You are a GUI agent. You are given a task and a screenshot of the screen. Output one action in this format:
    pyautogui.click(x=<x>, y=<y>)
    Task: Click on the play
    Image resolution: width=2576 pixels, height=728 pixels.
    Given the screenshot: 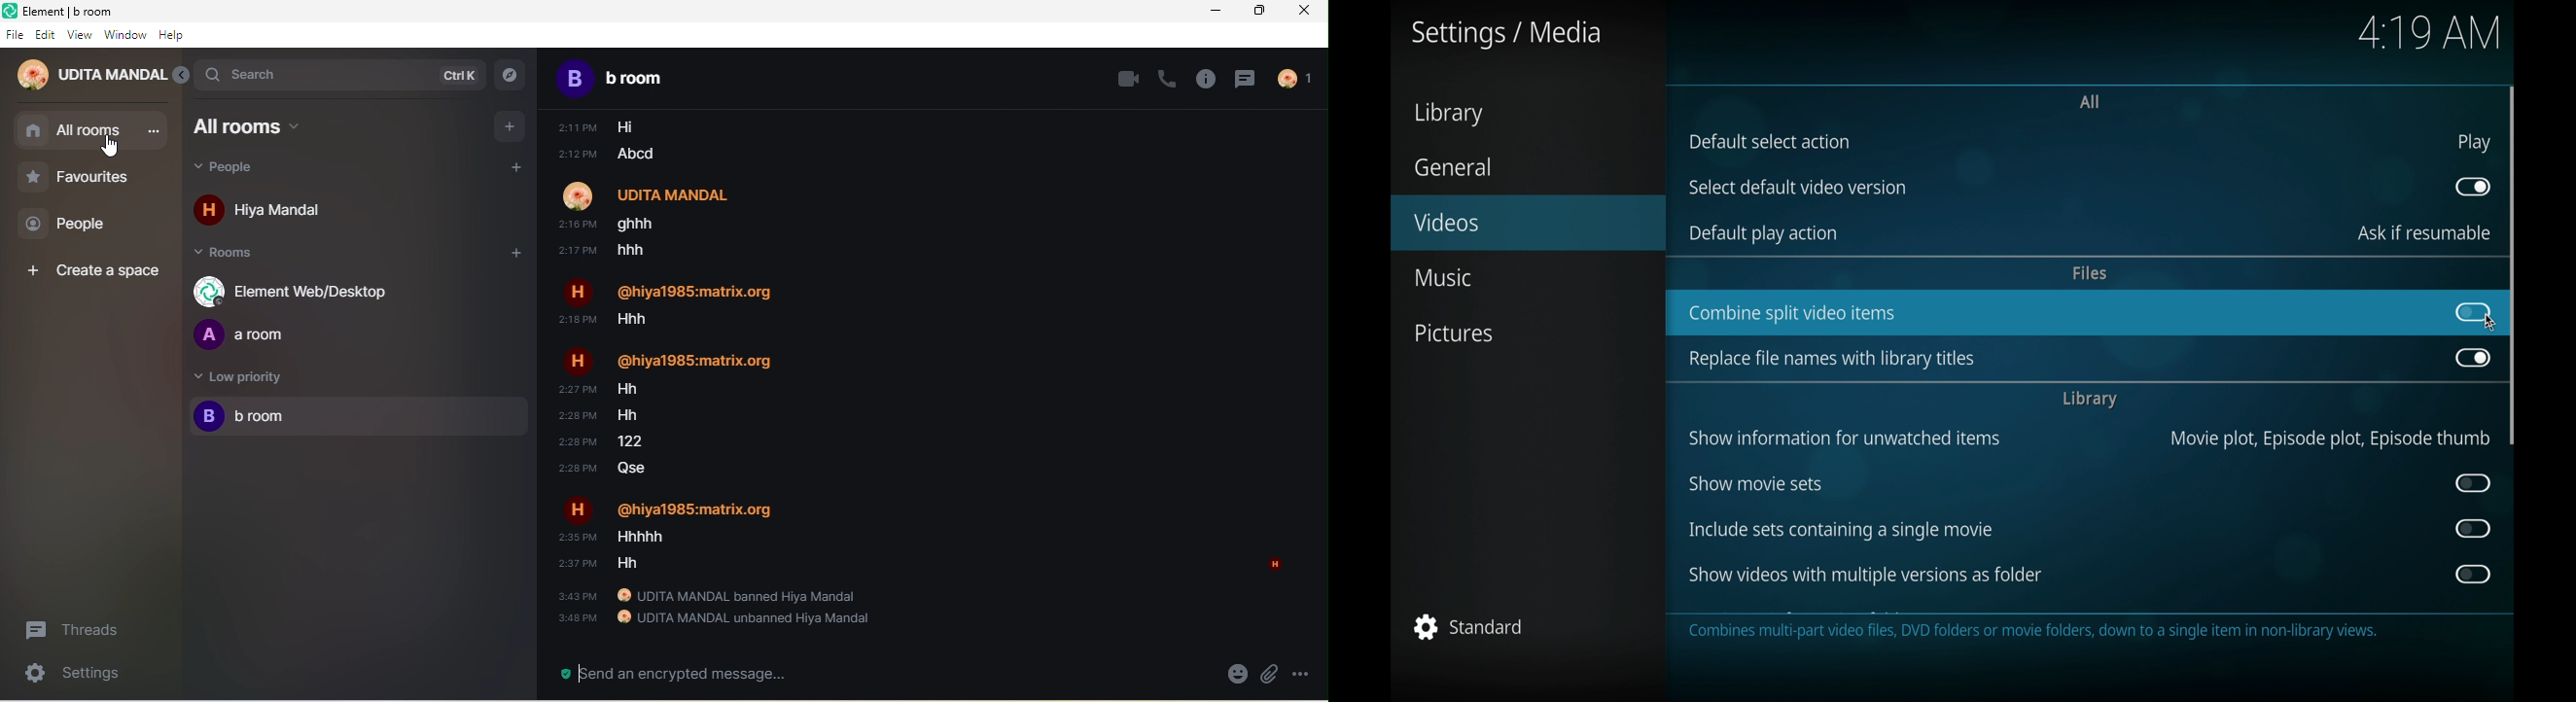 What is the action you would take?
    pyautogui.click(x=2474, y=142)
    